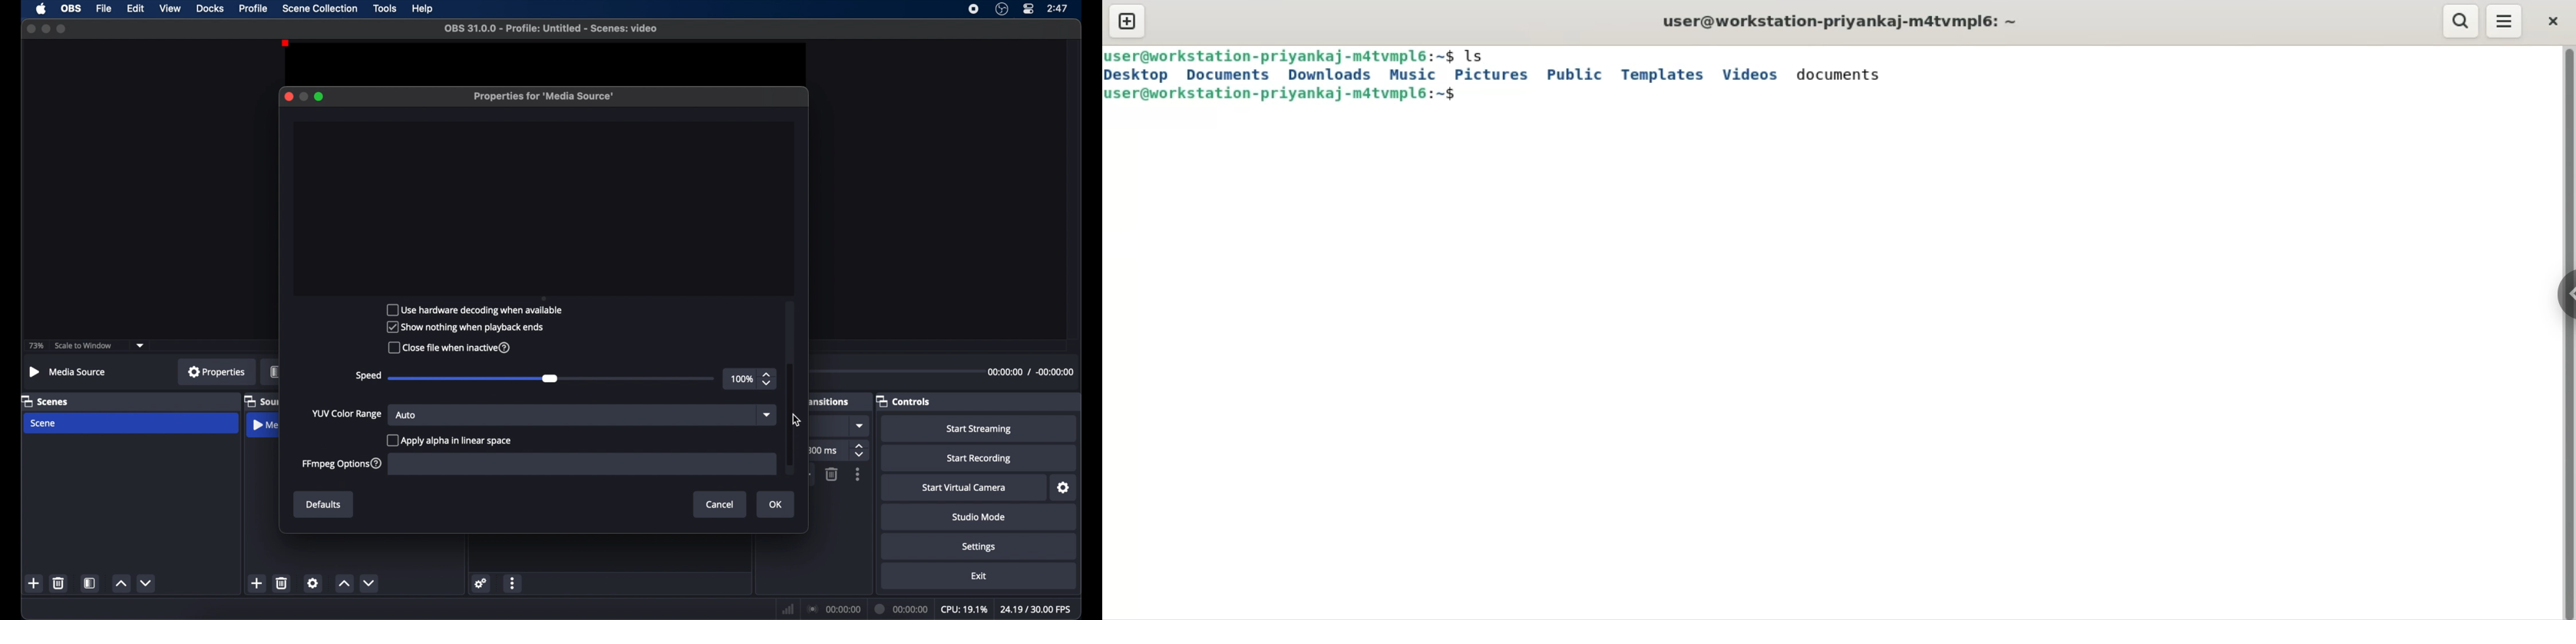 The height and width of the screenshot is (644, 2576). I want to click on view, so click(171, 9).